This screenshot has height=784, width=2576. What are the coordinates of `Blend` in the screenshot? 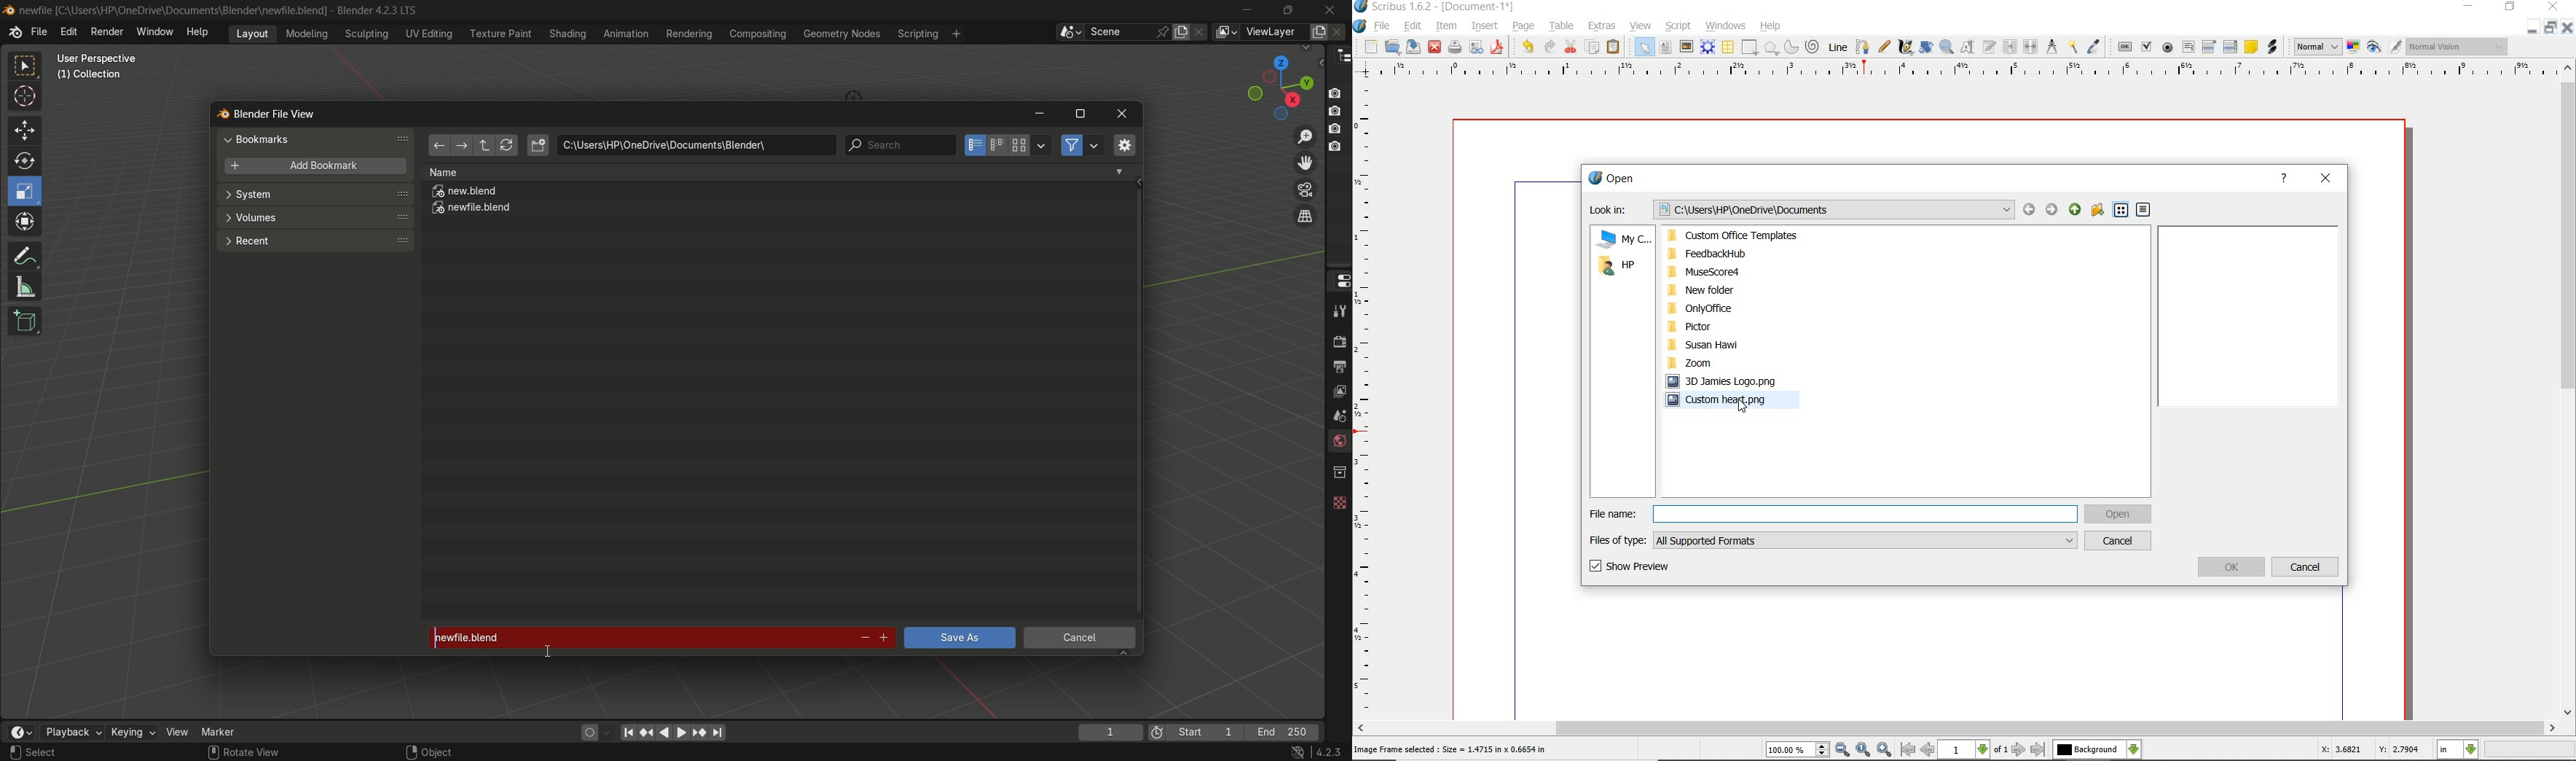 It's located at (8, 9).